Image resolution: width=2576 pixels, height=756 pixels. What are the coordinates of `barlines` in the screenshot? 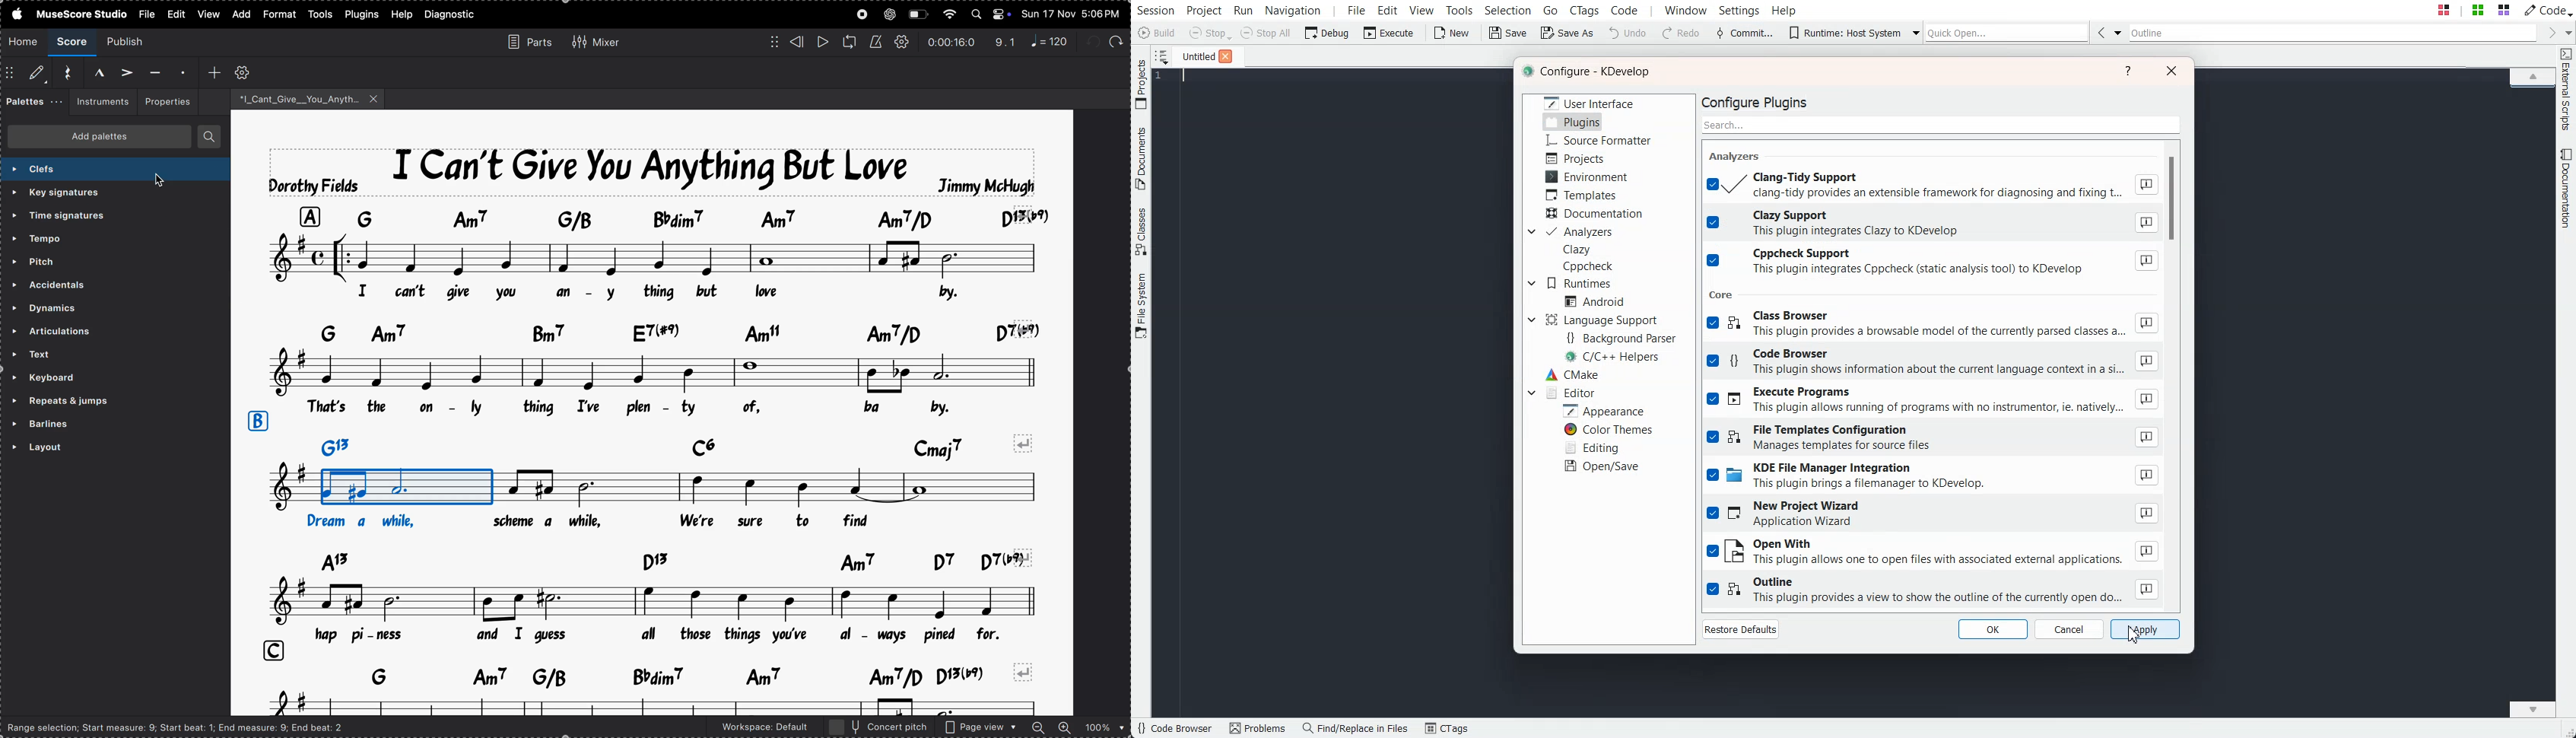 It's located at (84, 426).